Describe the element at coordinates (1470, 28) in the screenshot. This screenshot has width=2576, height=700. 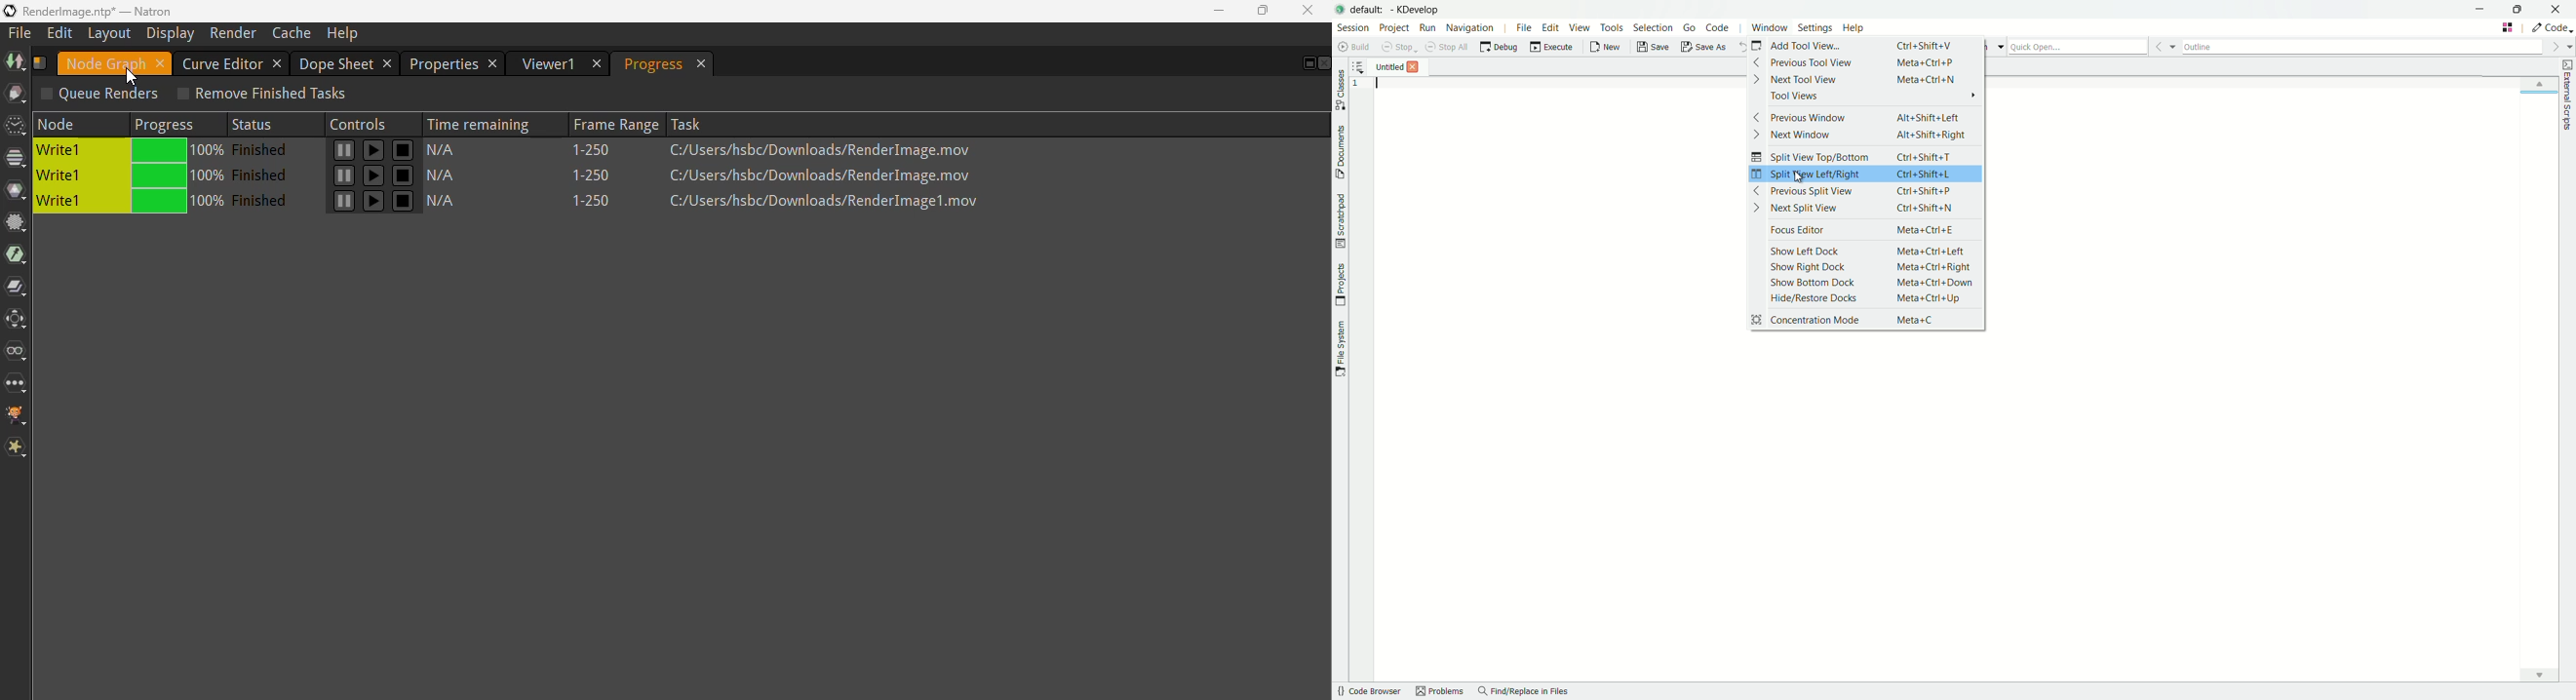
I see `navigation menu` at that location.